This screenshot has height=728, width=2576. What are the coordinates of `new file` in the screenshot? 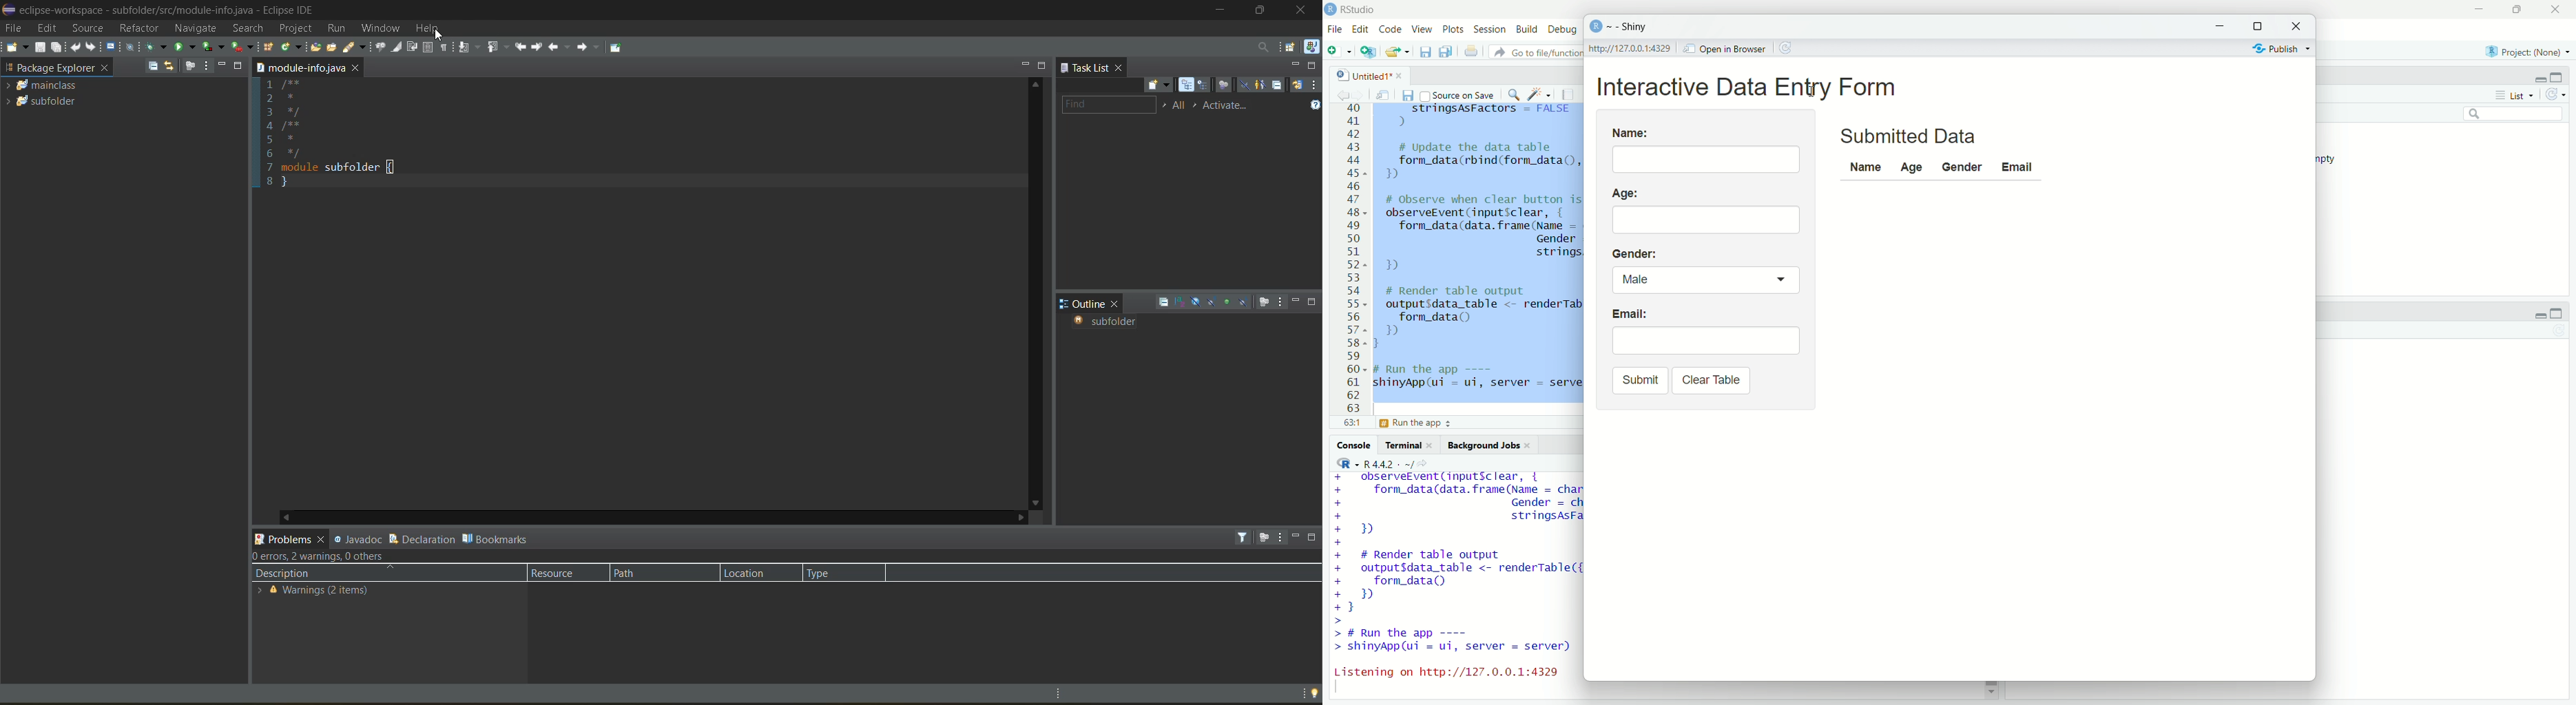 It's located at (1338, 52).